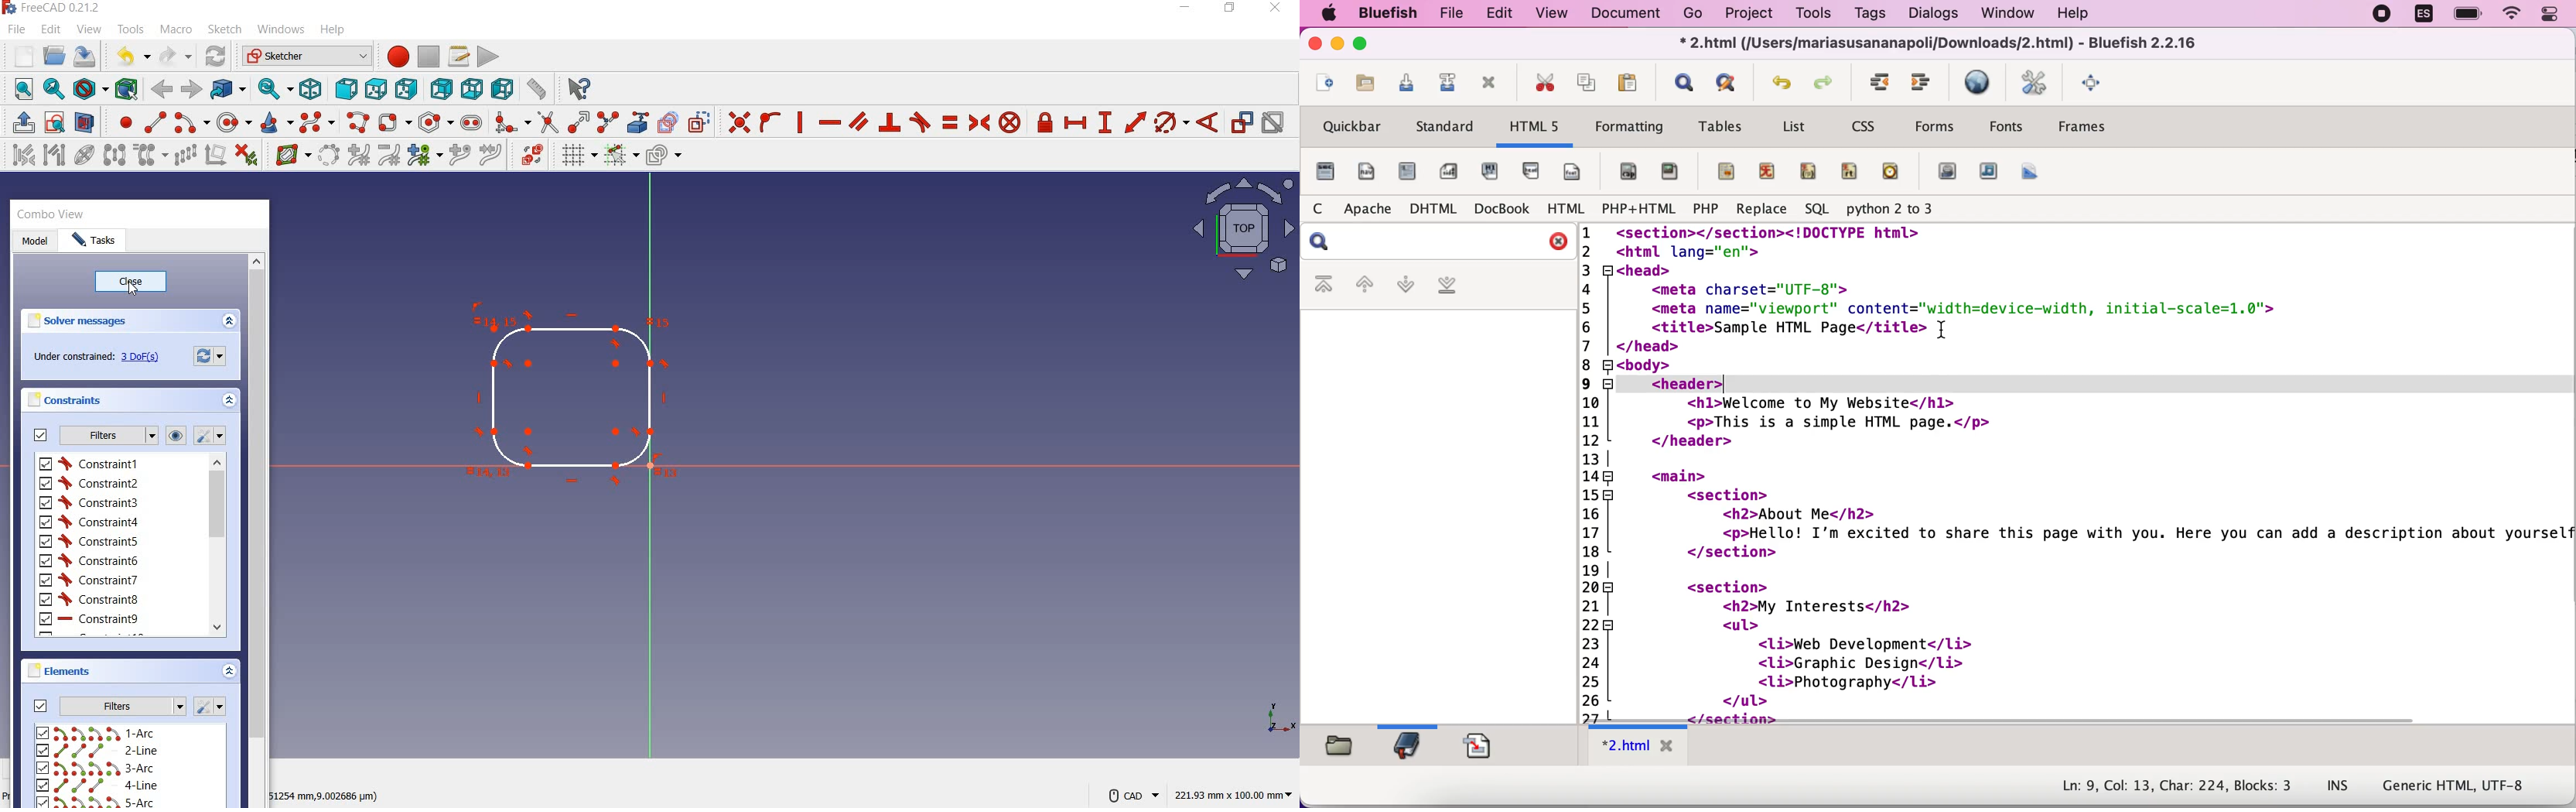 The width and height of the screenshot is (2576, 812). What do you see at coordinates (1325, 172) in the screenshot?
I see `file` at bounding box center [1325, 172].